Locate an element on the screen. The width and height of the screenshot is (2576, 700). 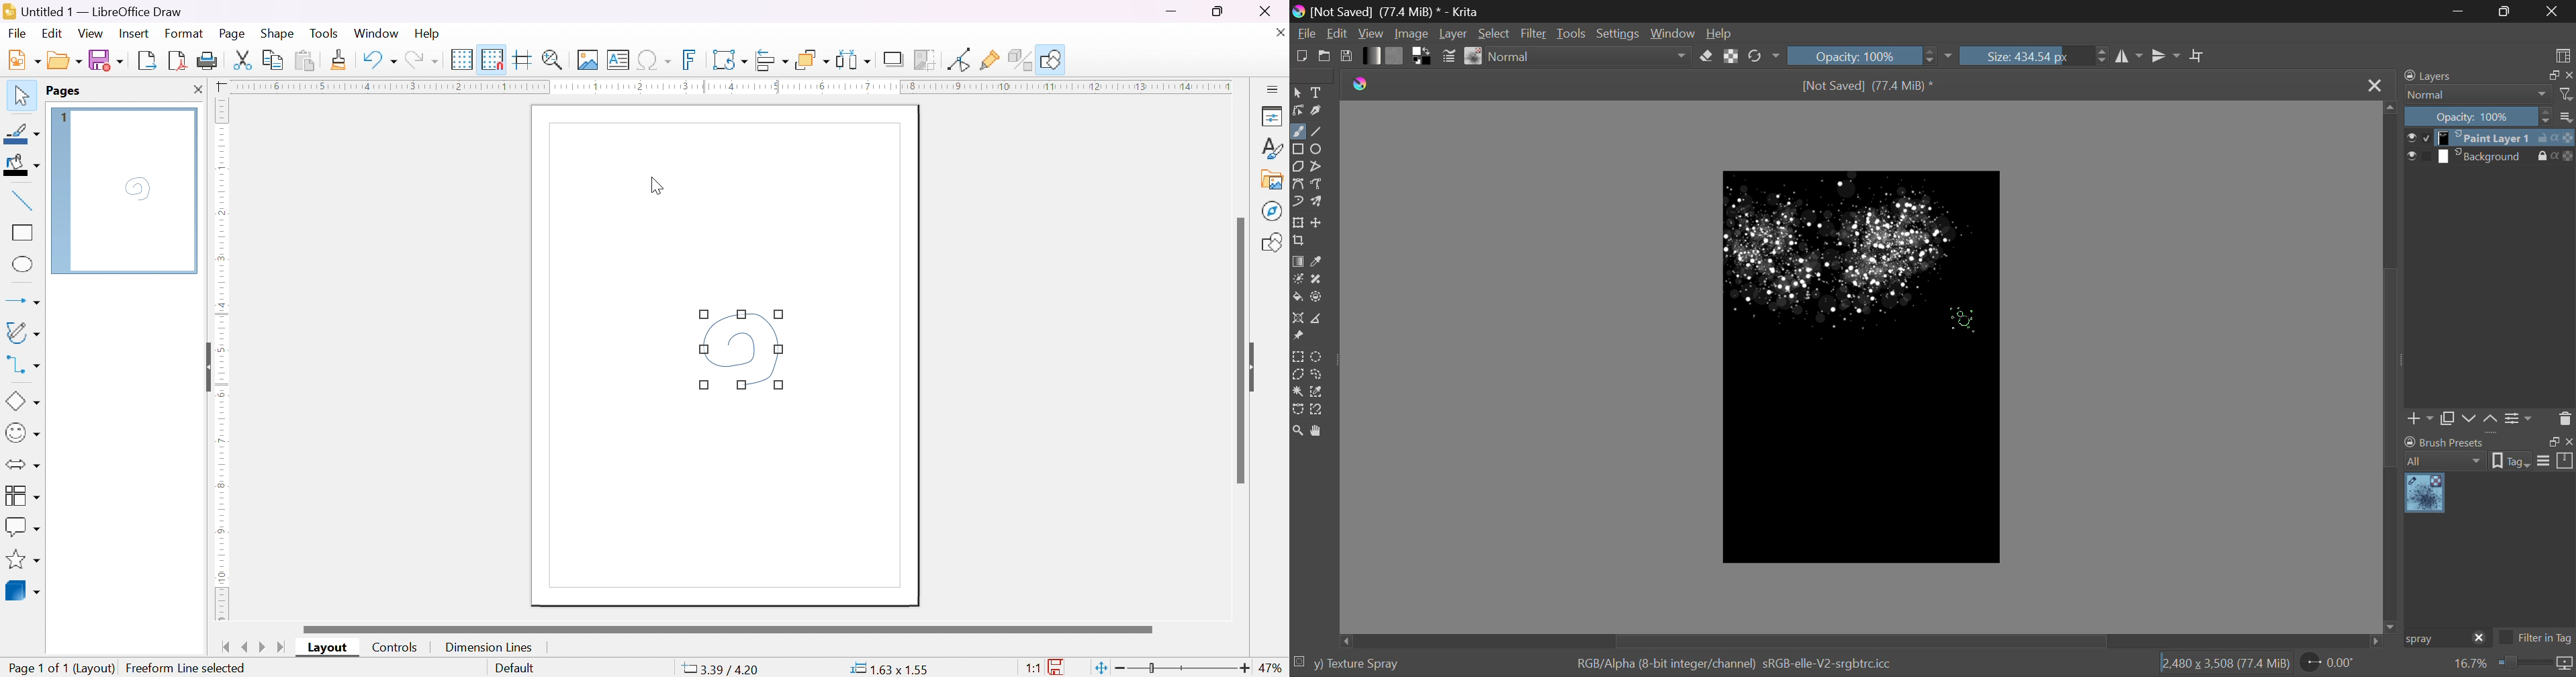
restore is located at coordinates (2551, 76).